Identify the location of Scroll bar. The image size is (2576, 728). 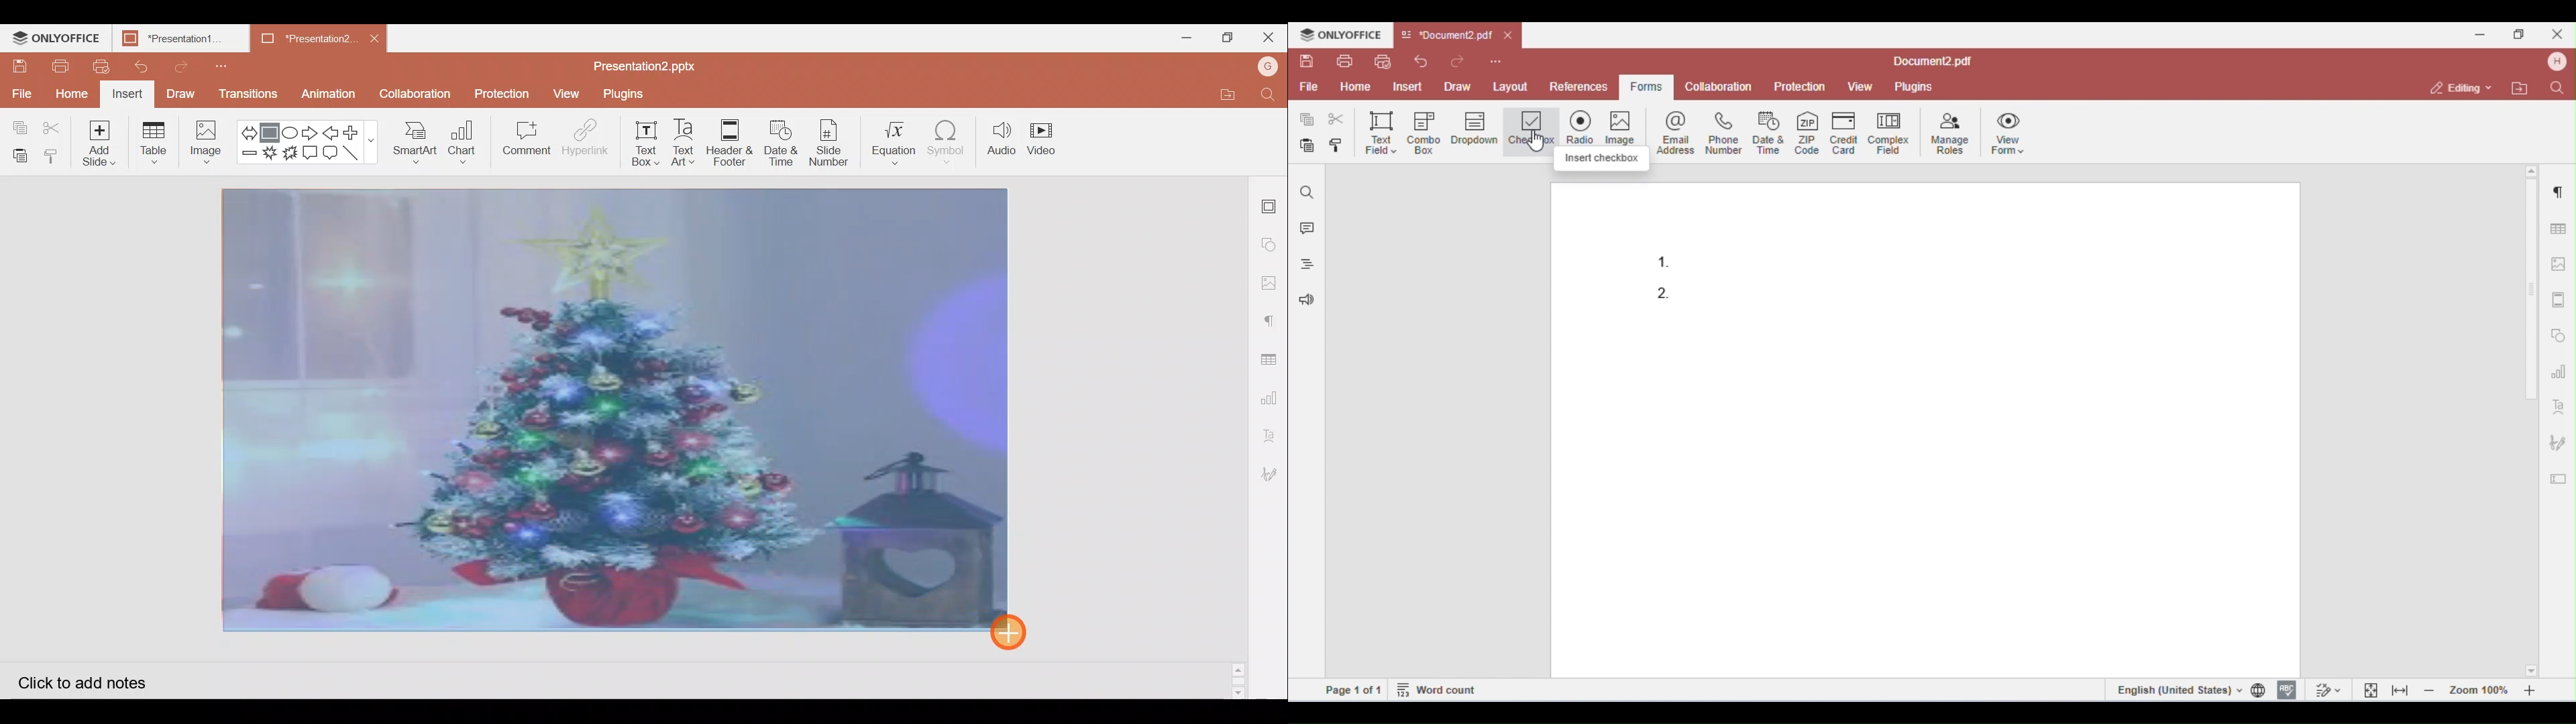
(1240, 436).